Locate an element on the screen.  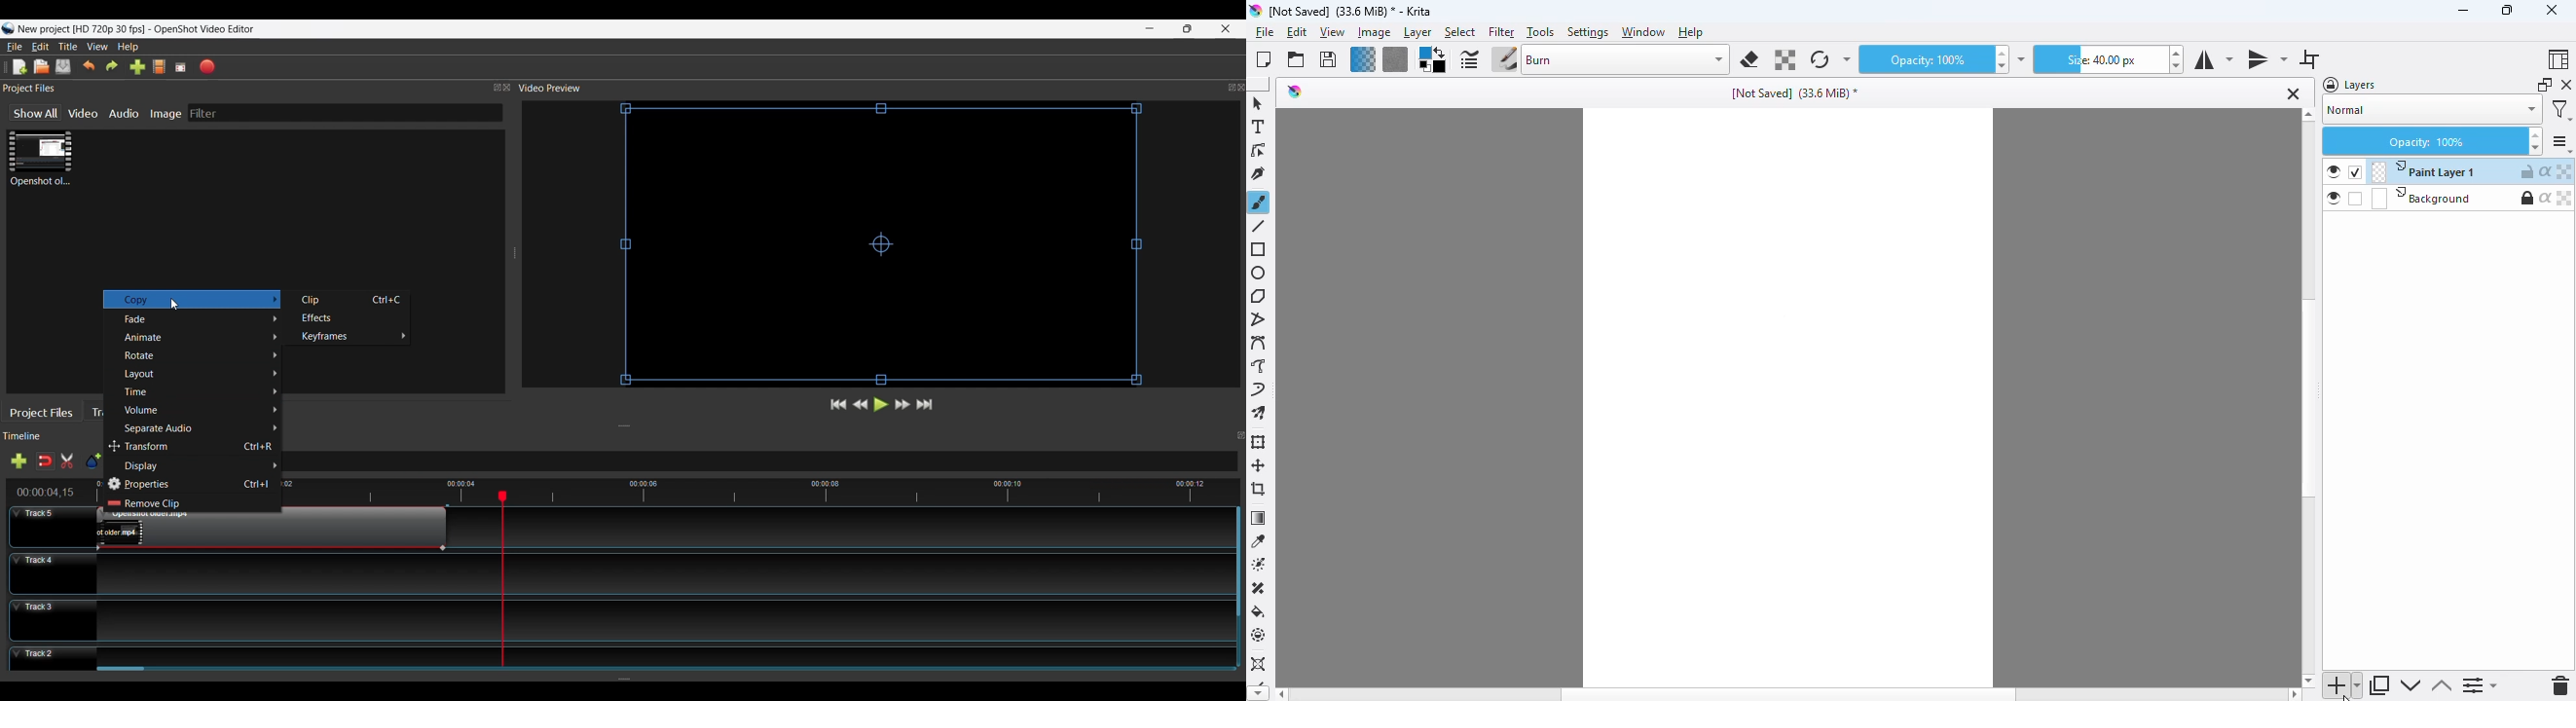
locked is located at coordinates (2526, 198).